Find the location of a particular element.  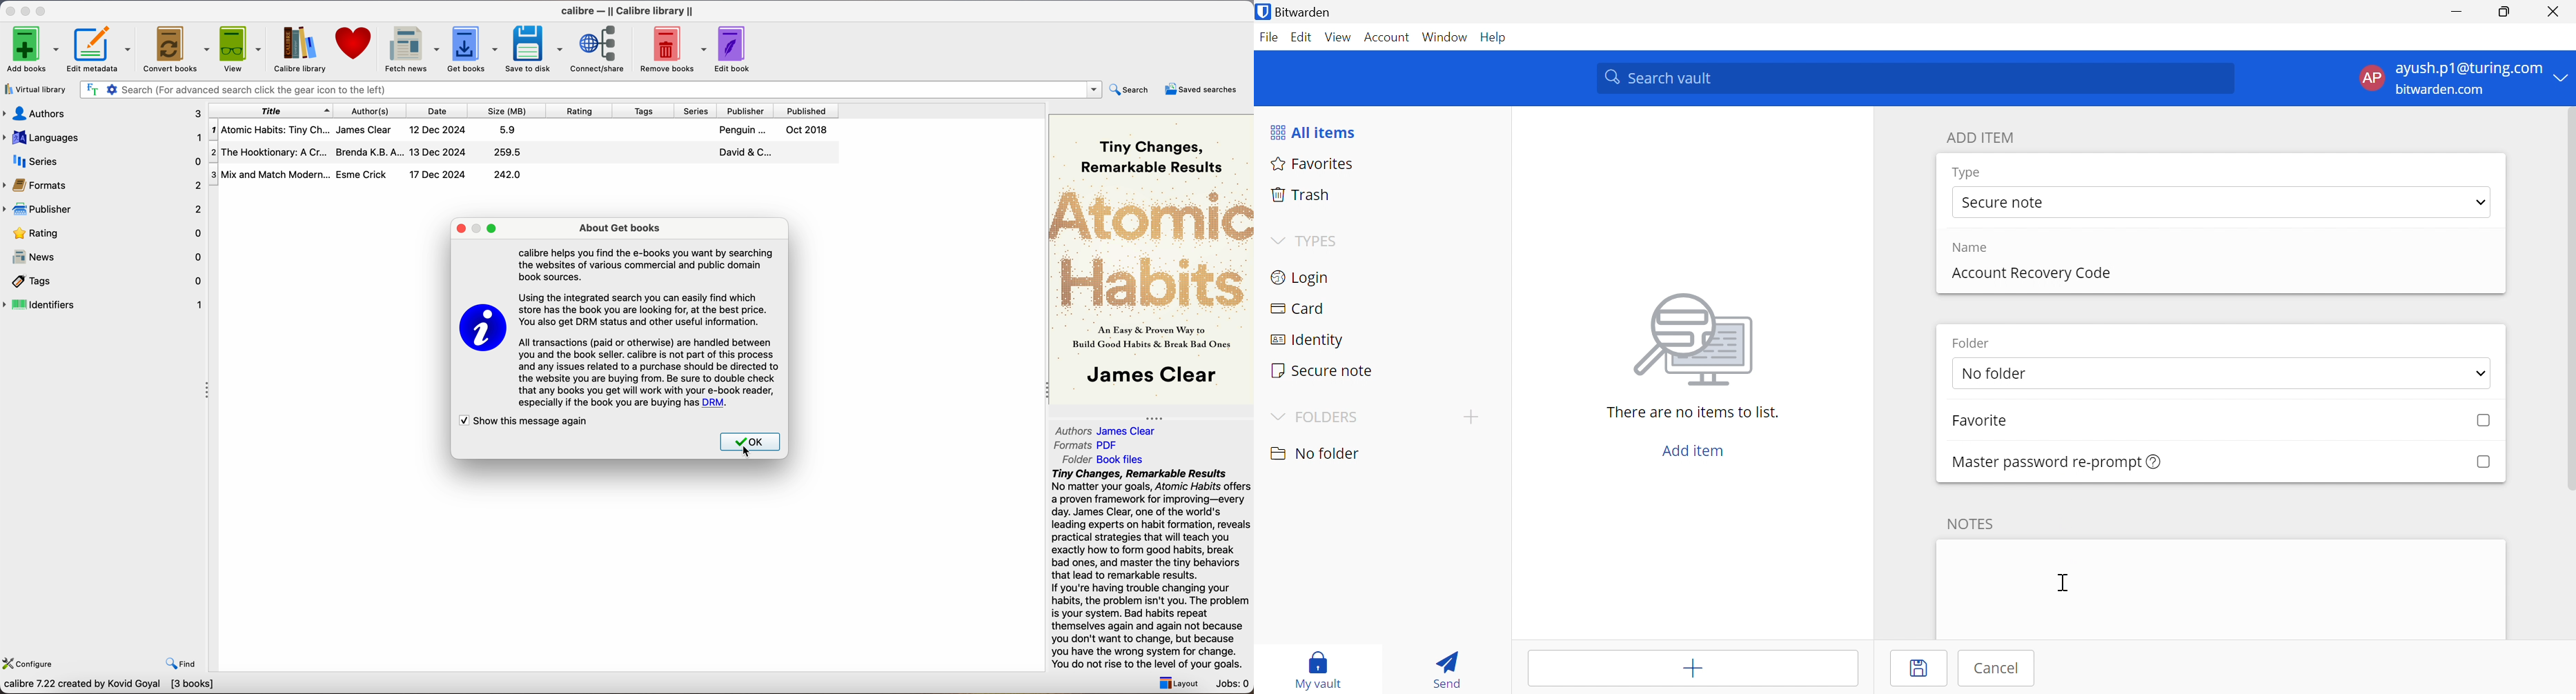

Name is located at coordinates (1974, 248).